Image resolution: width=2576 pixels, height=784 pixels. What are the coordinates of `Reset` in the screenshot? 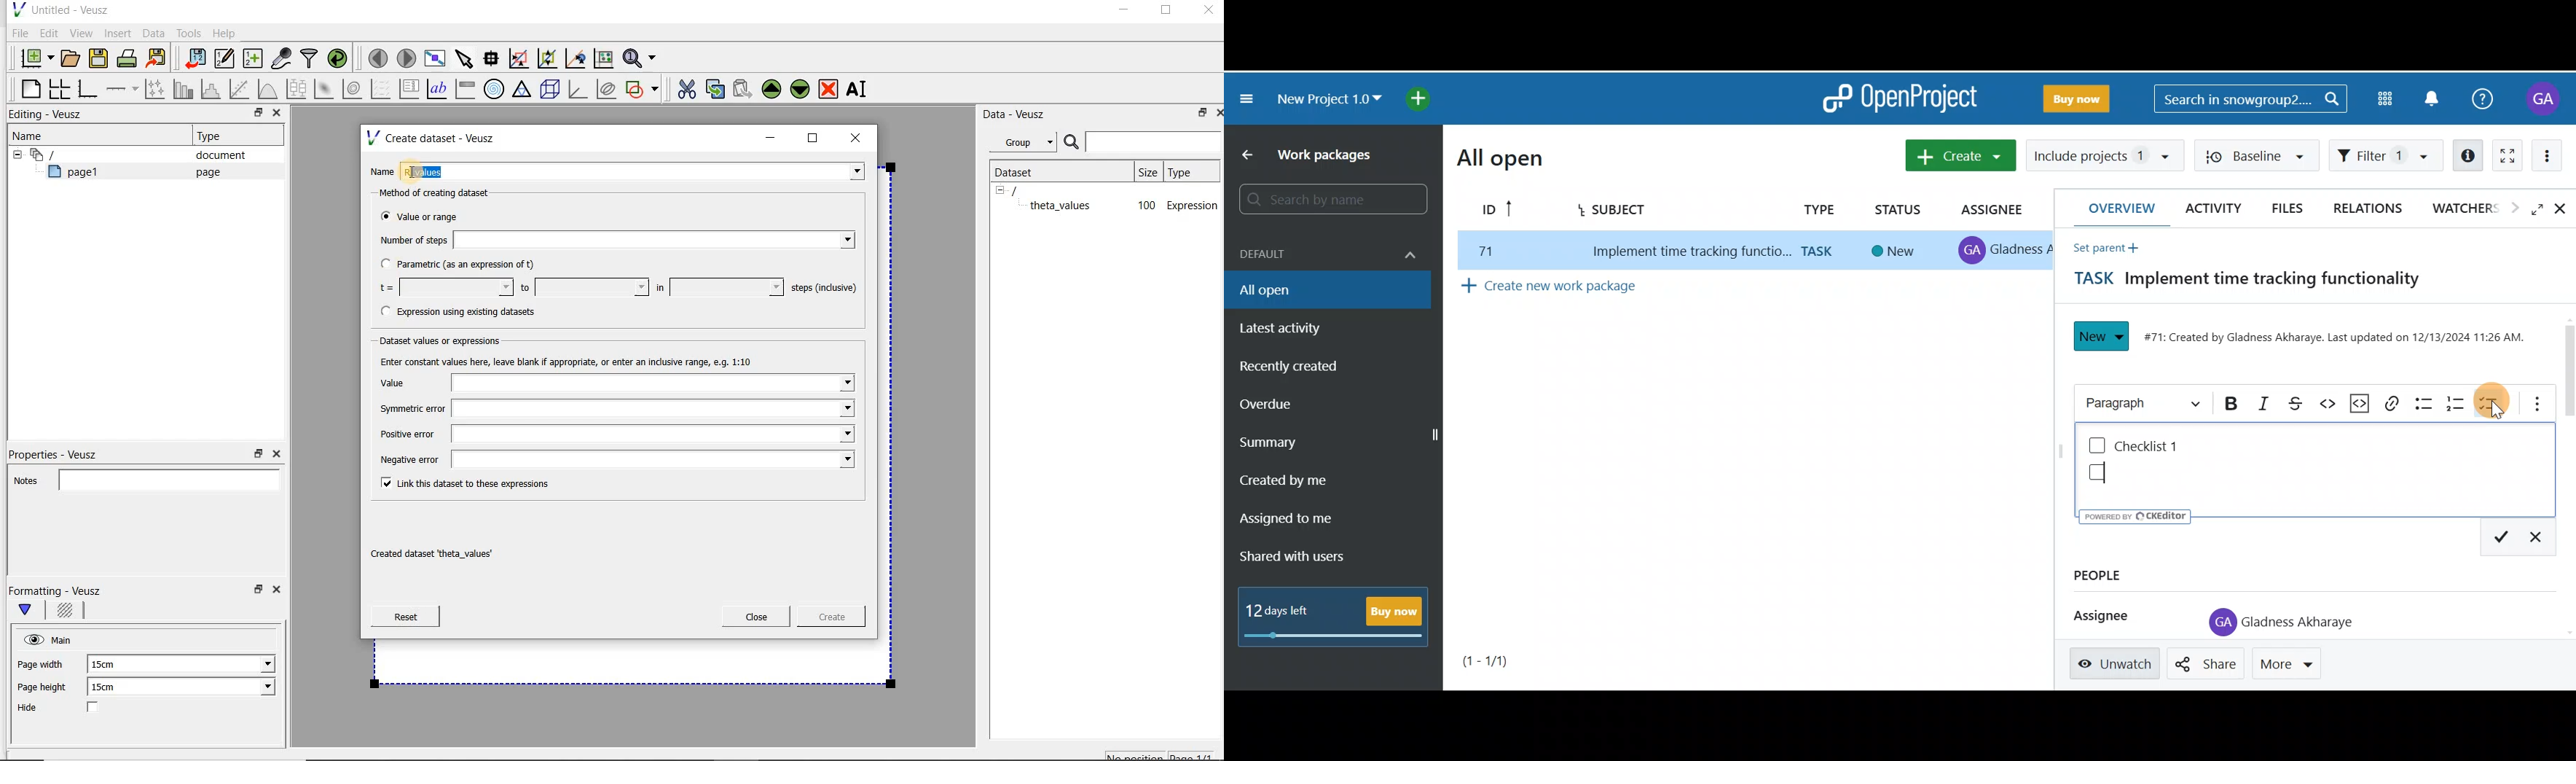 It's located at (405, 617).